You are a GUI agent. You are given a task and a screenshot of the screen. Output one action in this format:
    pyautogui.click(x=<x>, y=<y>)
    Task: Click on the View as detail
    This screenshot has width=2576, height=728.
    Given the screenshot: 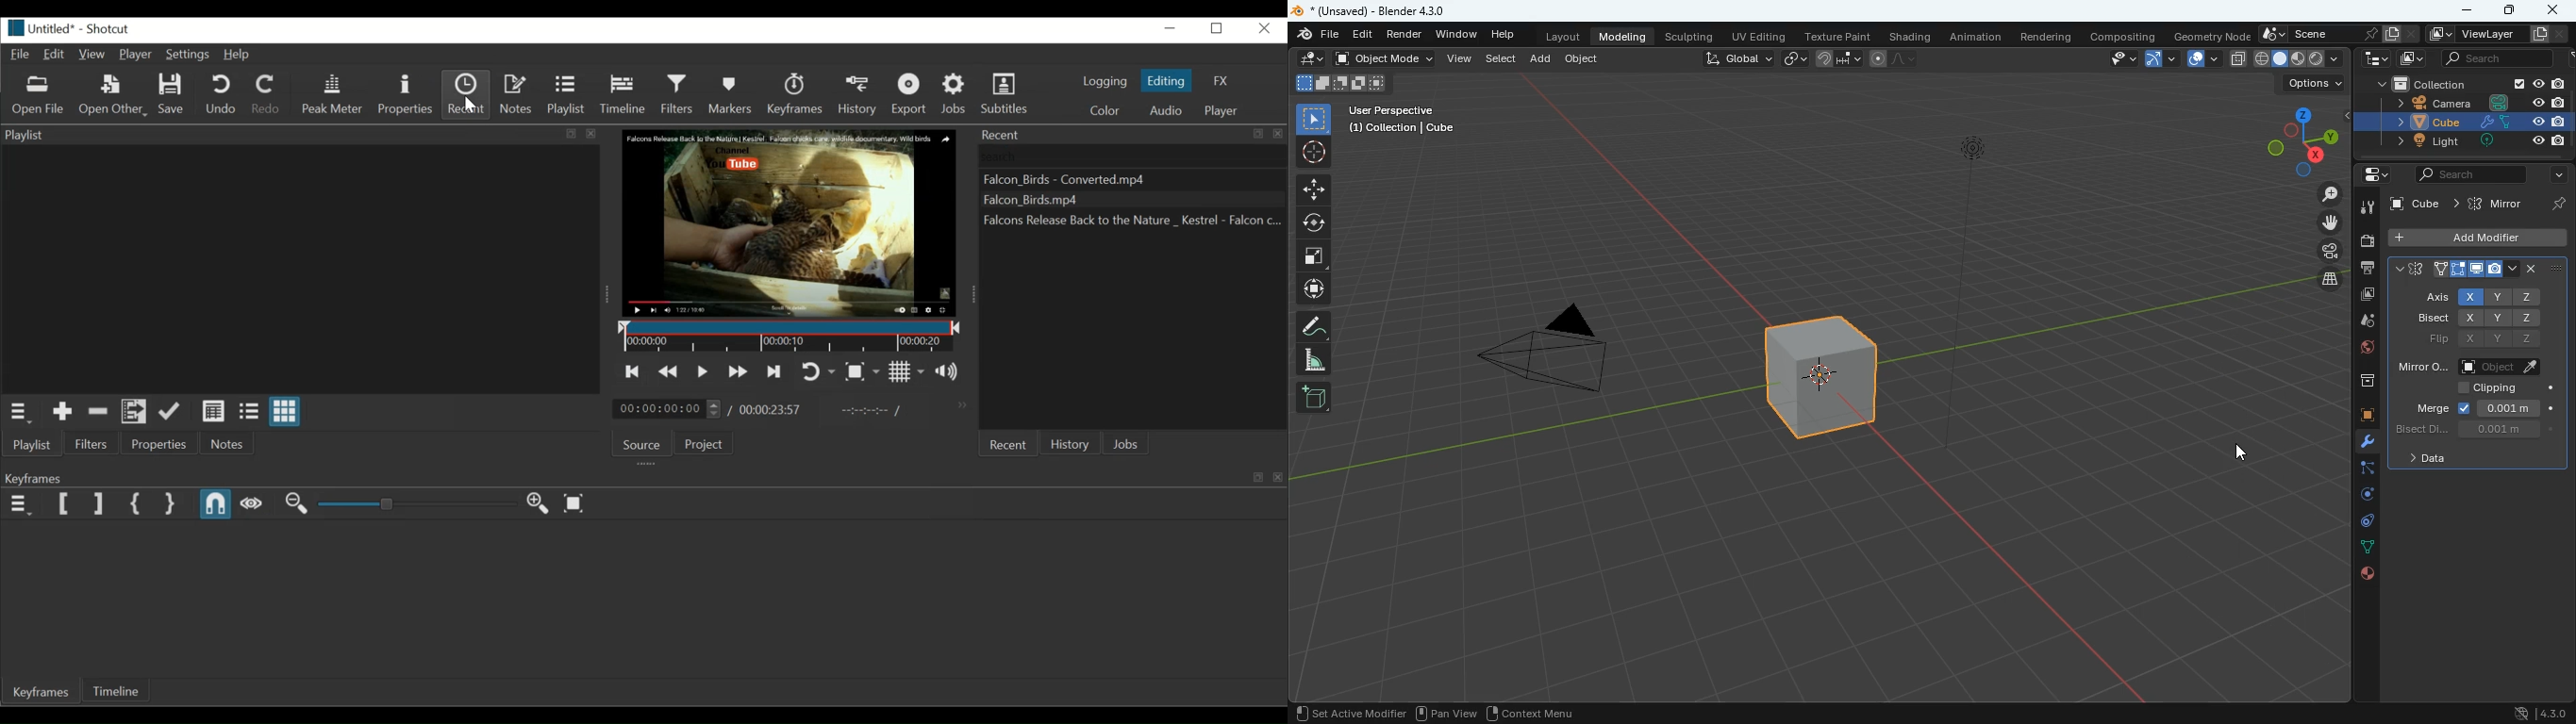 What is the action you would take?
    pyautogui.click(x=214, y=412)
    